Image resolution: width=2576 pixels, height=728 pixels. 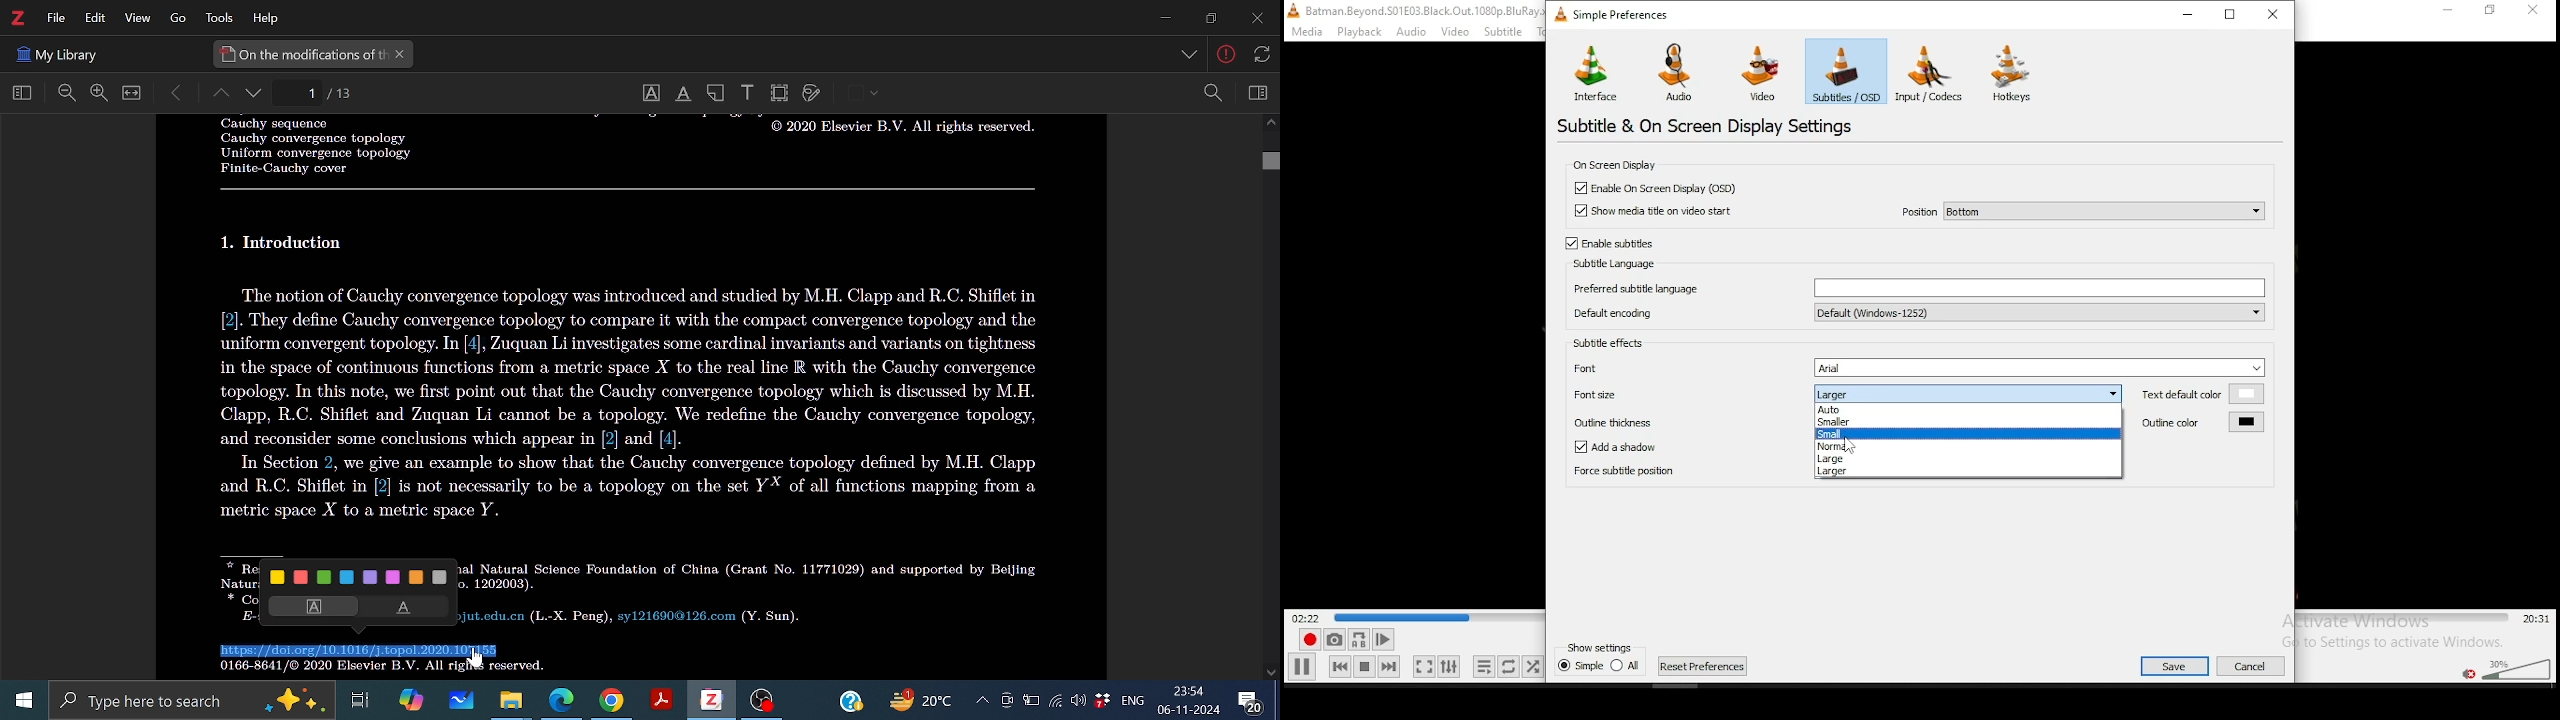 What do you see at coordinates (1259, 53) in the screenshot?
I see `` at bounding box center [1259, 53].